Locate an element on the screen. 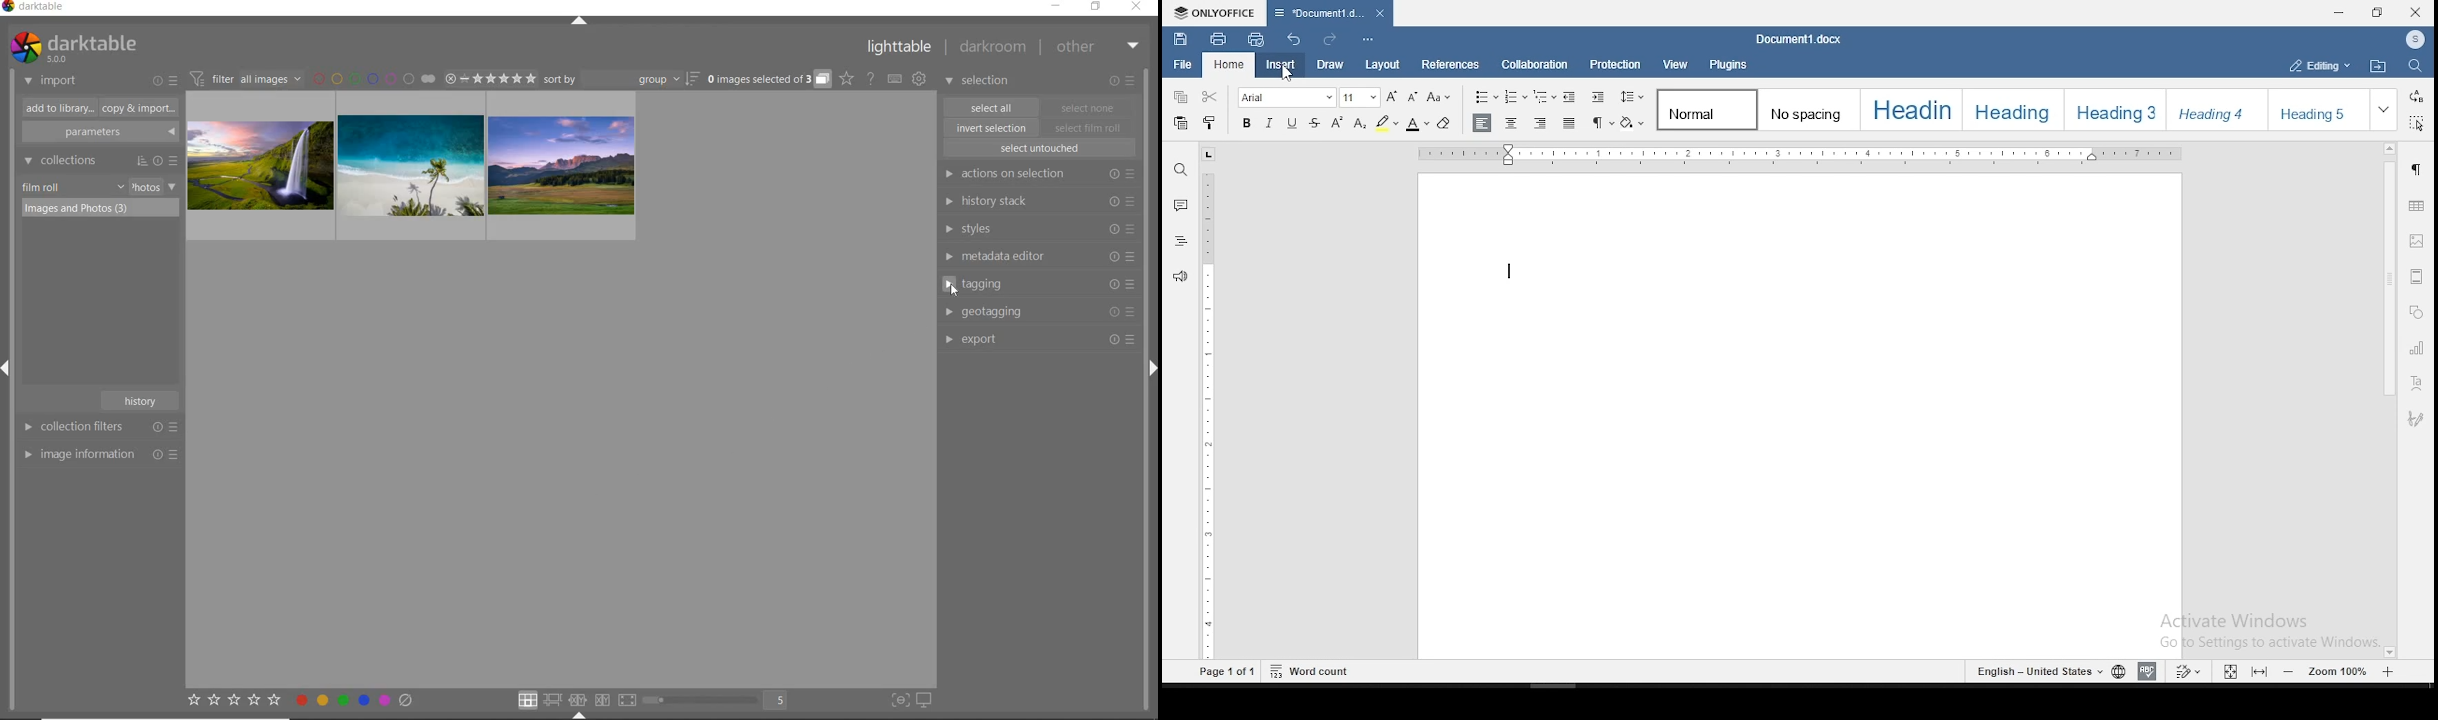 The height and width of the screenshot is (728, 2464). tagging is located at coordinates (1041, 283).